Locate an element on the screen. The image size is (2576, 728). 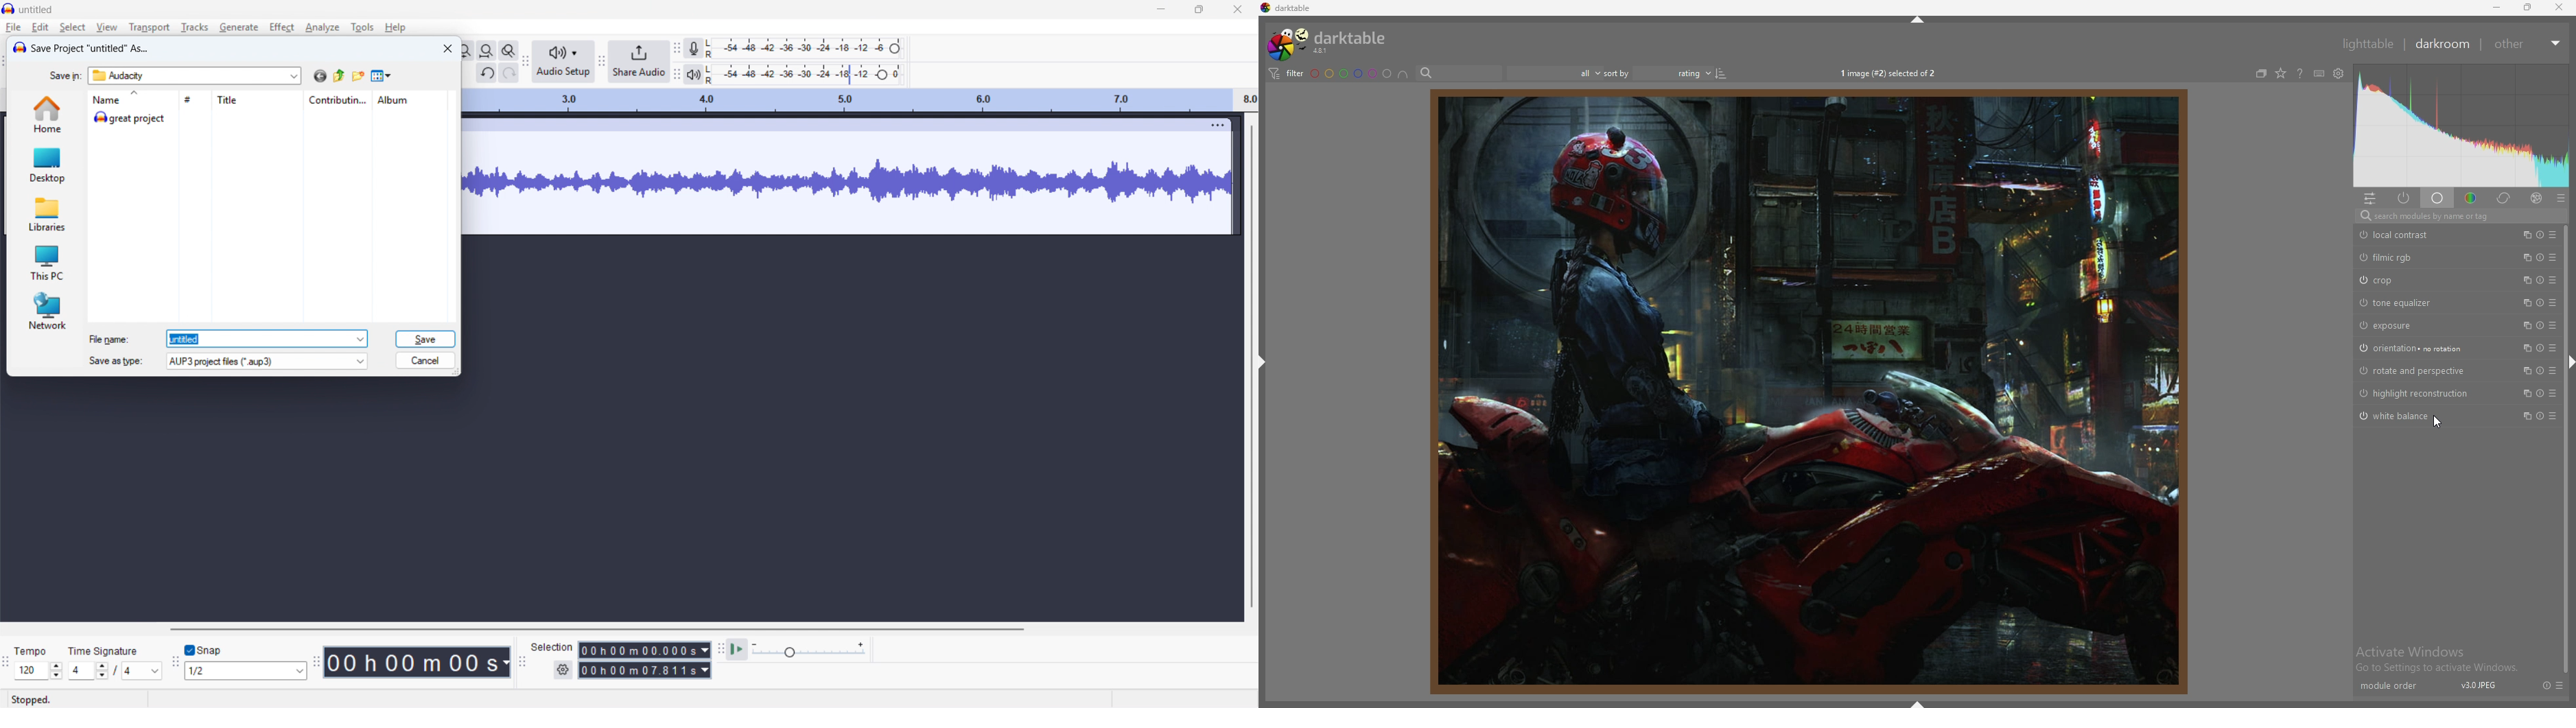
presets is located at coordinates (2553, 393).